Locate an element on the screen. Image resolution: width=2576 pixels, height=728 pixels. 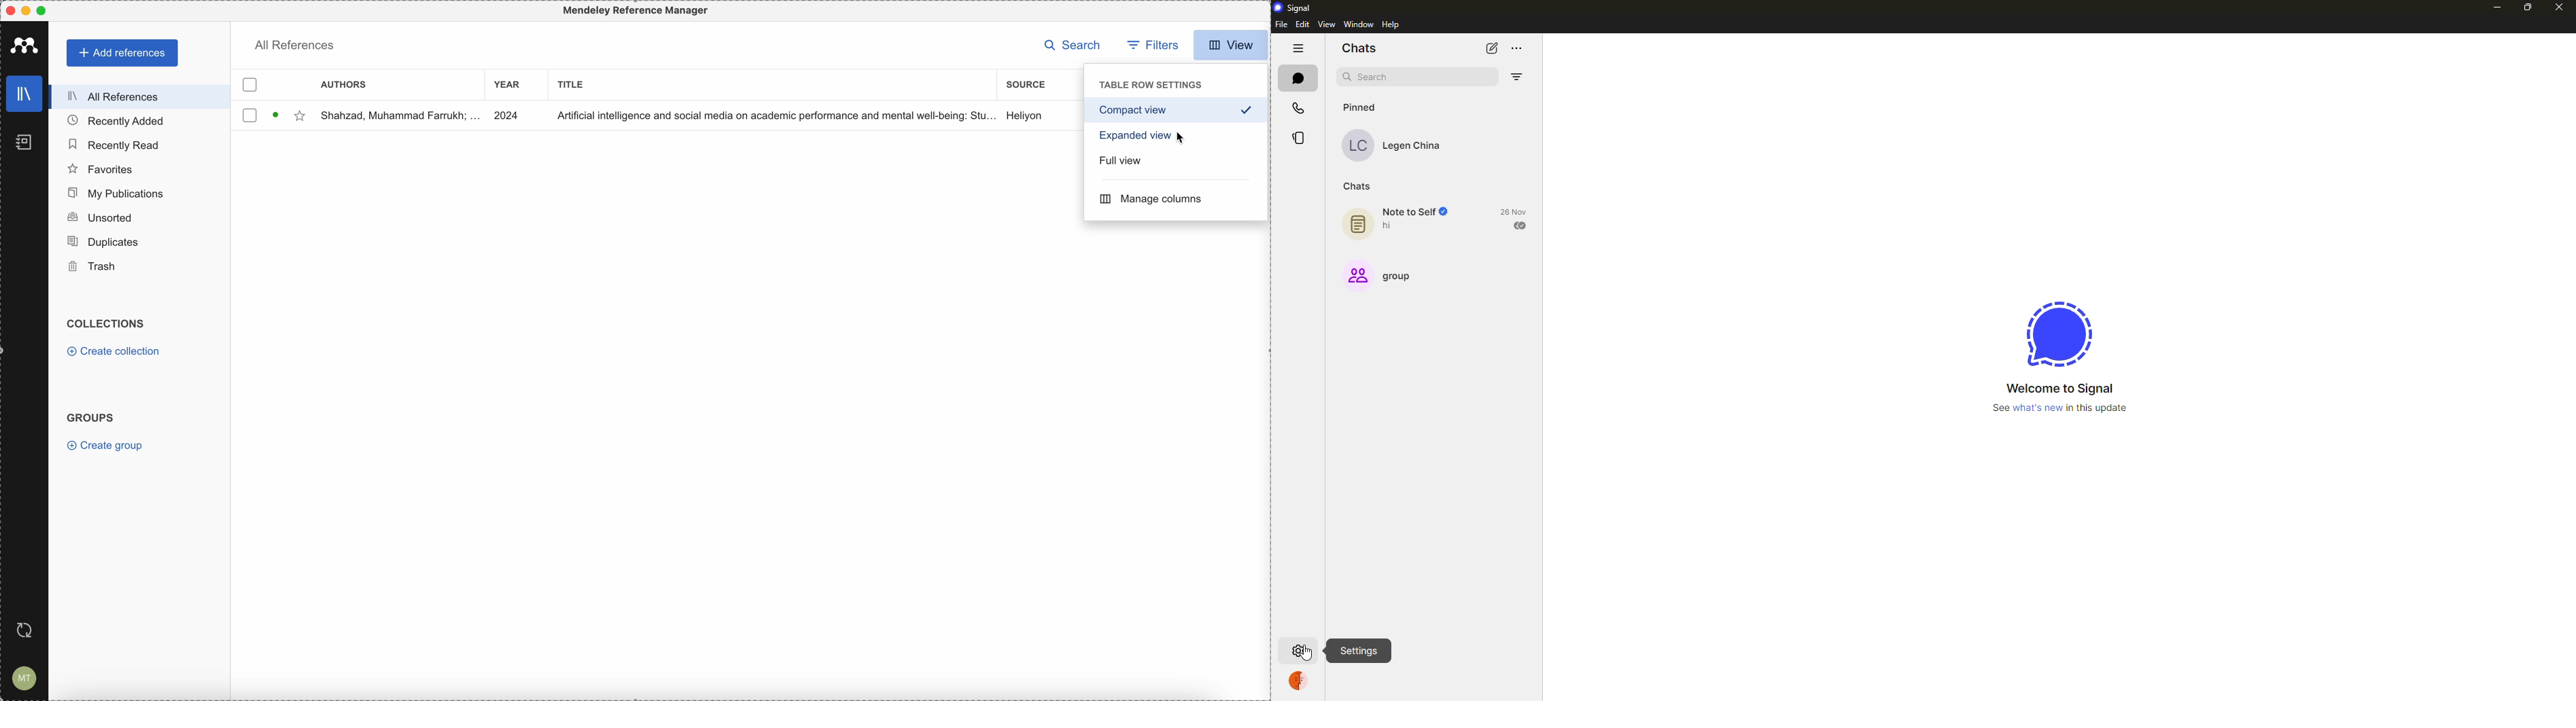
groups is located at coordinates (92, 418).